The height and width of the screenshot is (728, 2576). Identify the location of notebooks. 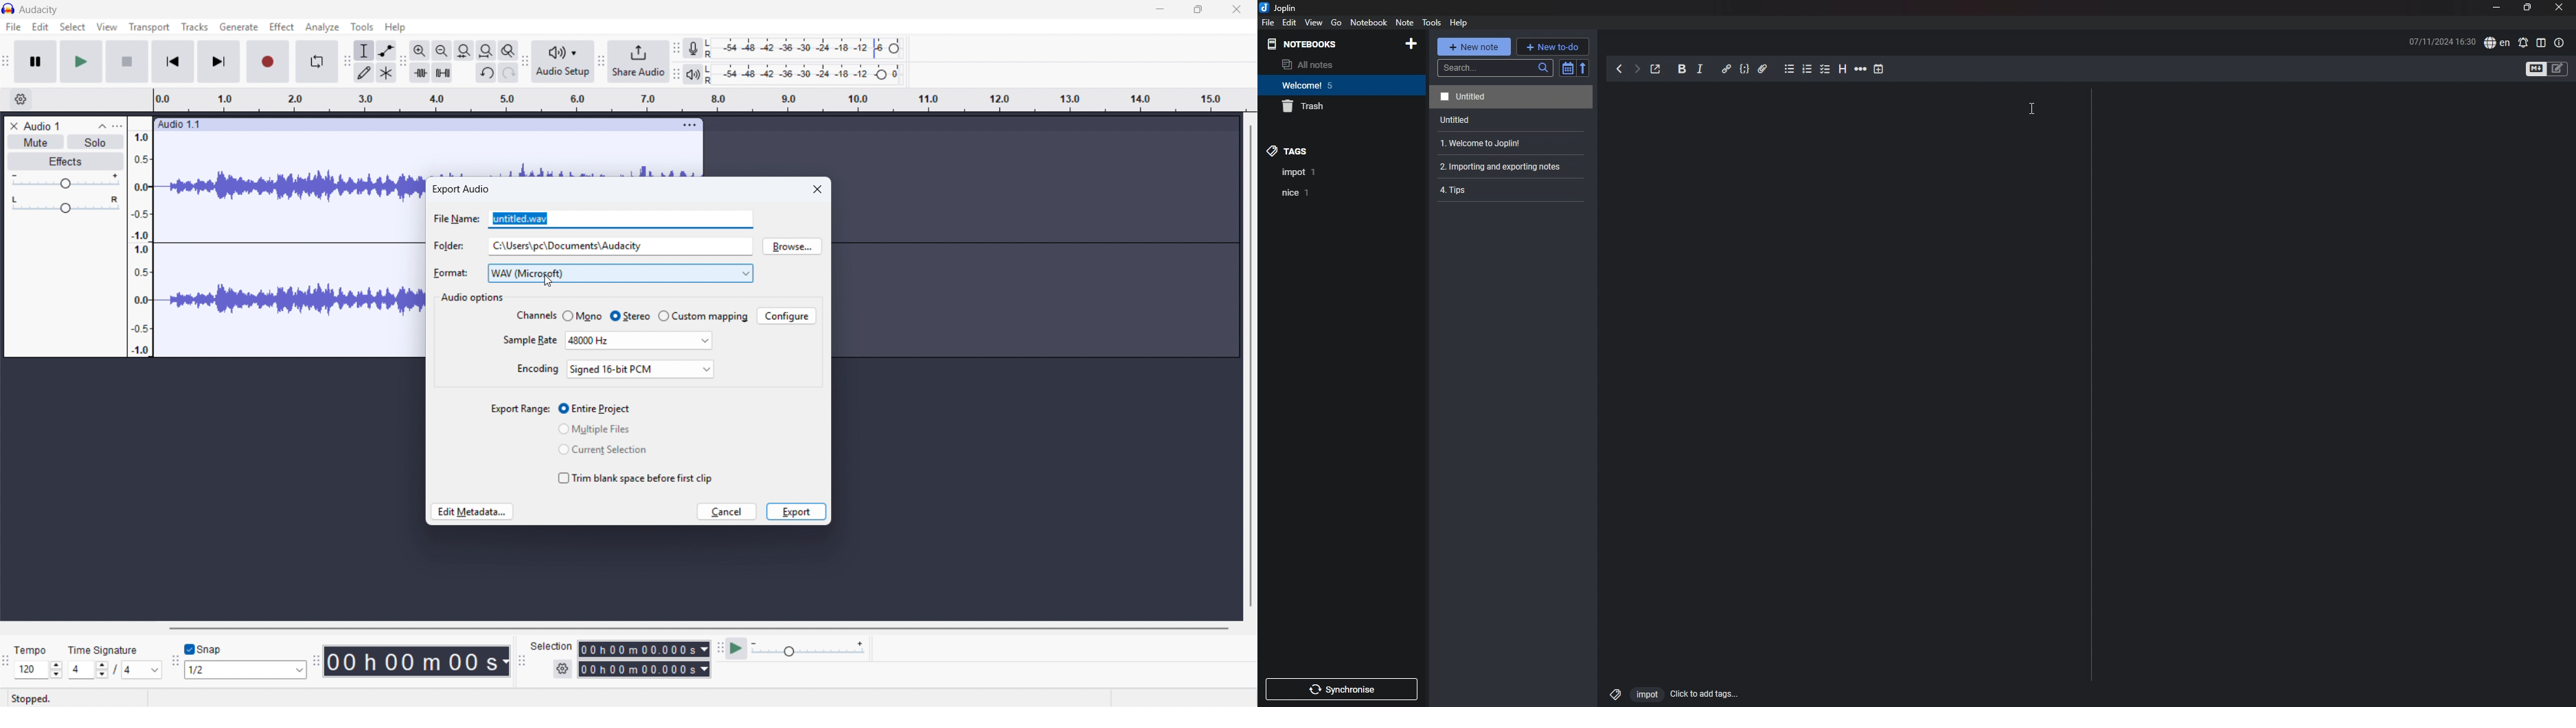
(1322, 45).